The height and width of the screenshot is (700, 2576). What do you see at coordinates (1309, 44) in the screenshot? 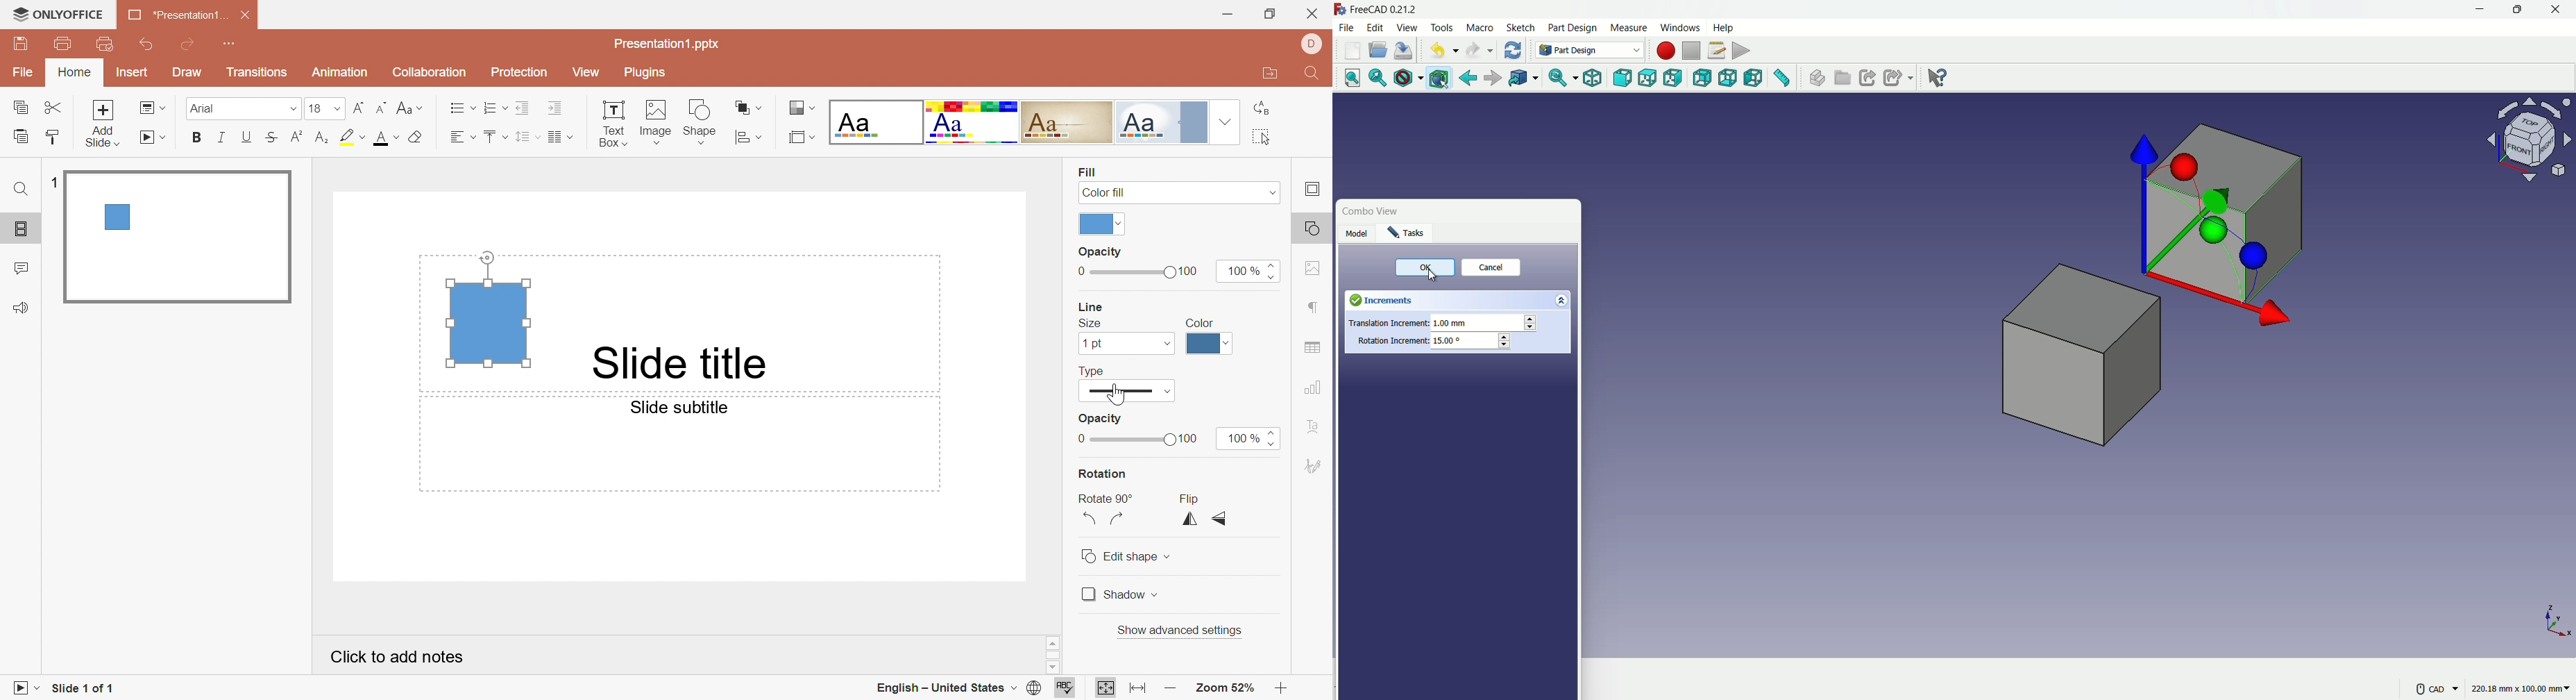
I see `DELL` at bounding box center [1309, 44].